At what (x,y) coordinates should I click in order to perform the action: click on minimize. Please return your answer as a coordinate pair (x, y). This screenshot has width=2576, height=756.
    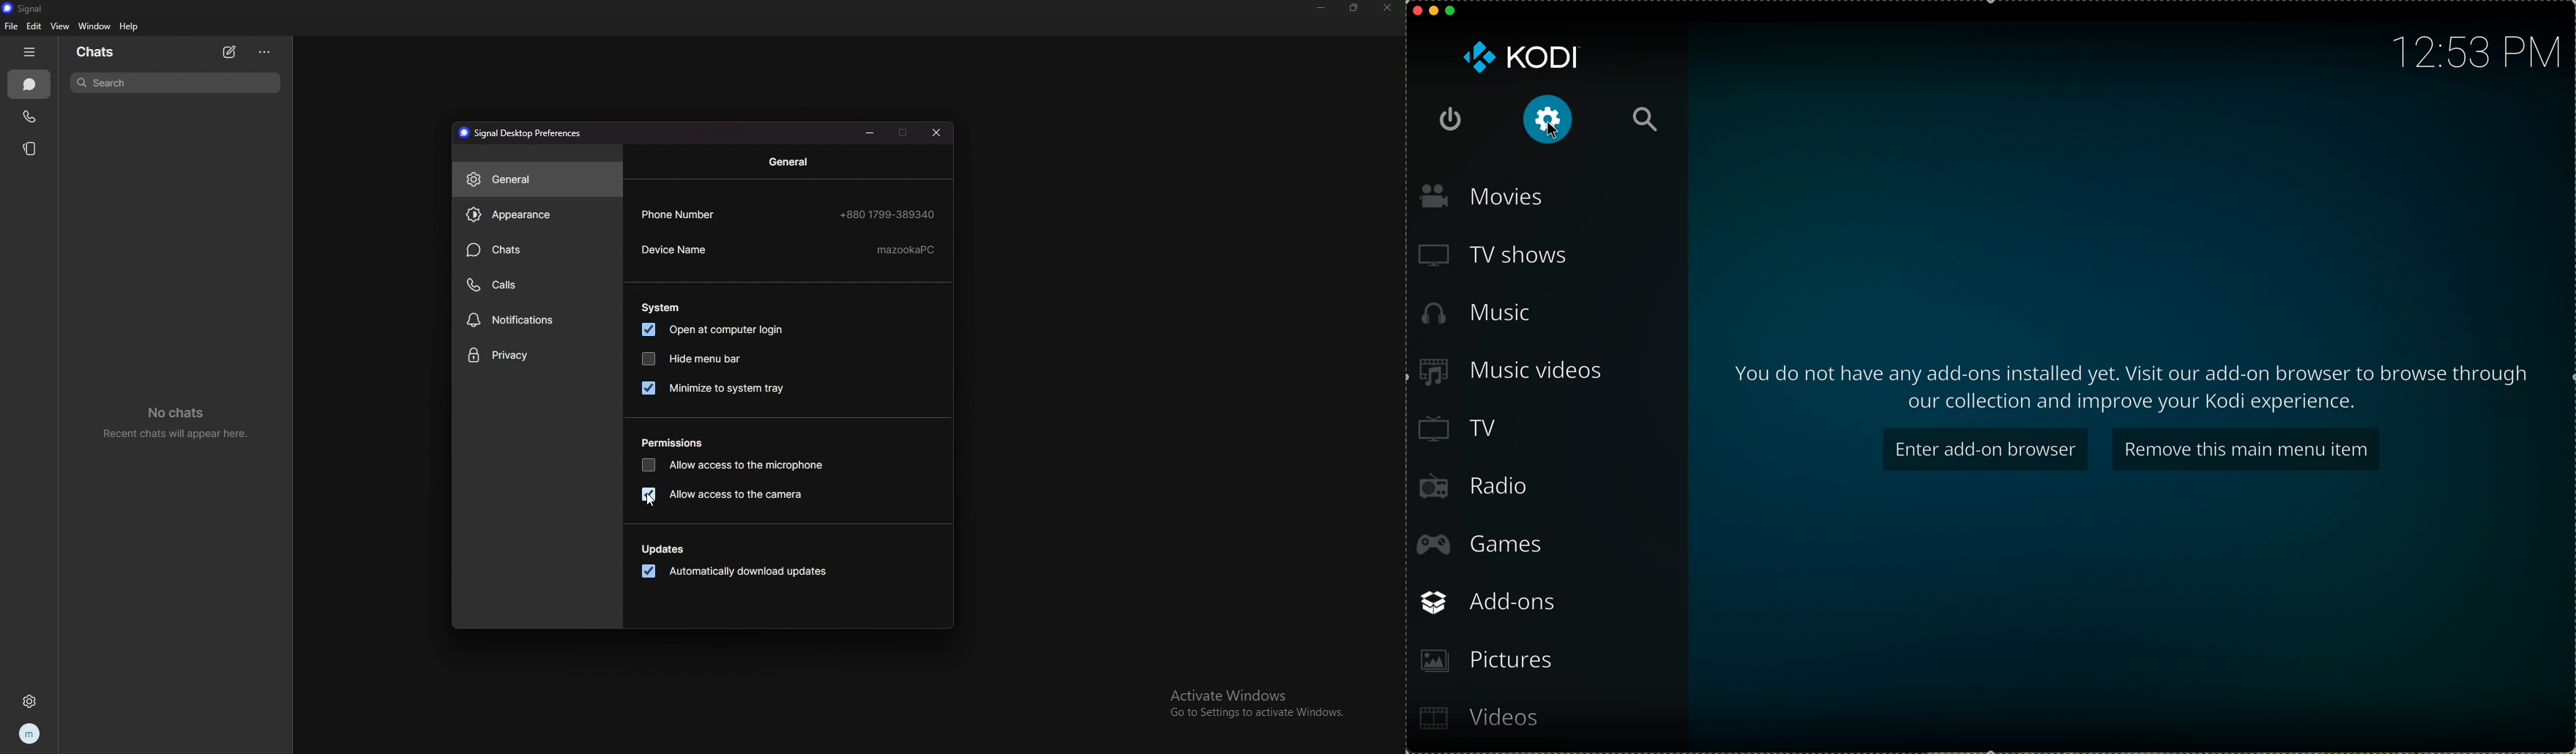
    Looking at the image, I should click on (1322, 7).